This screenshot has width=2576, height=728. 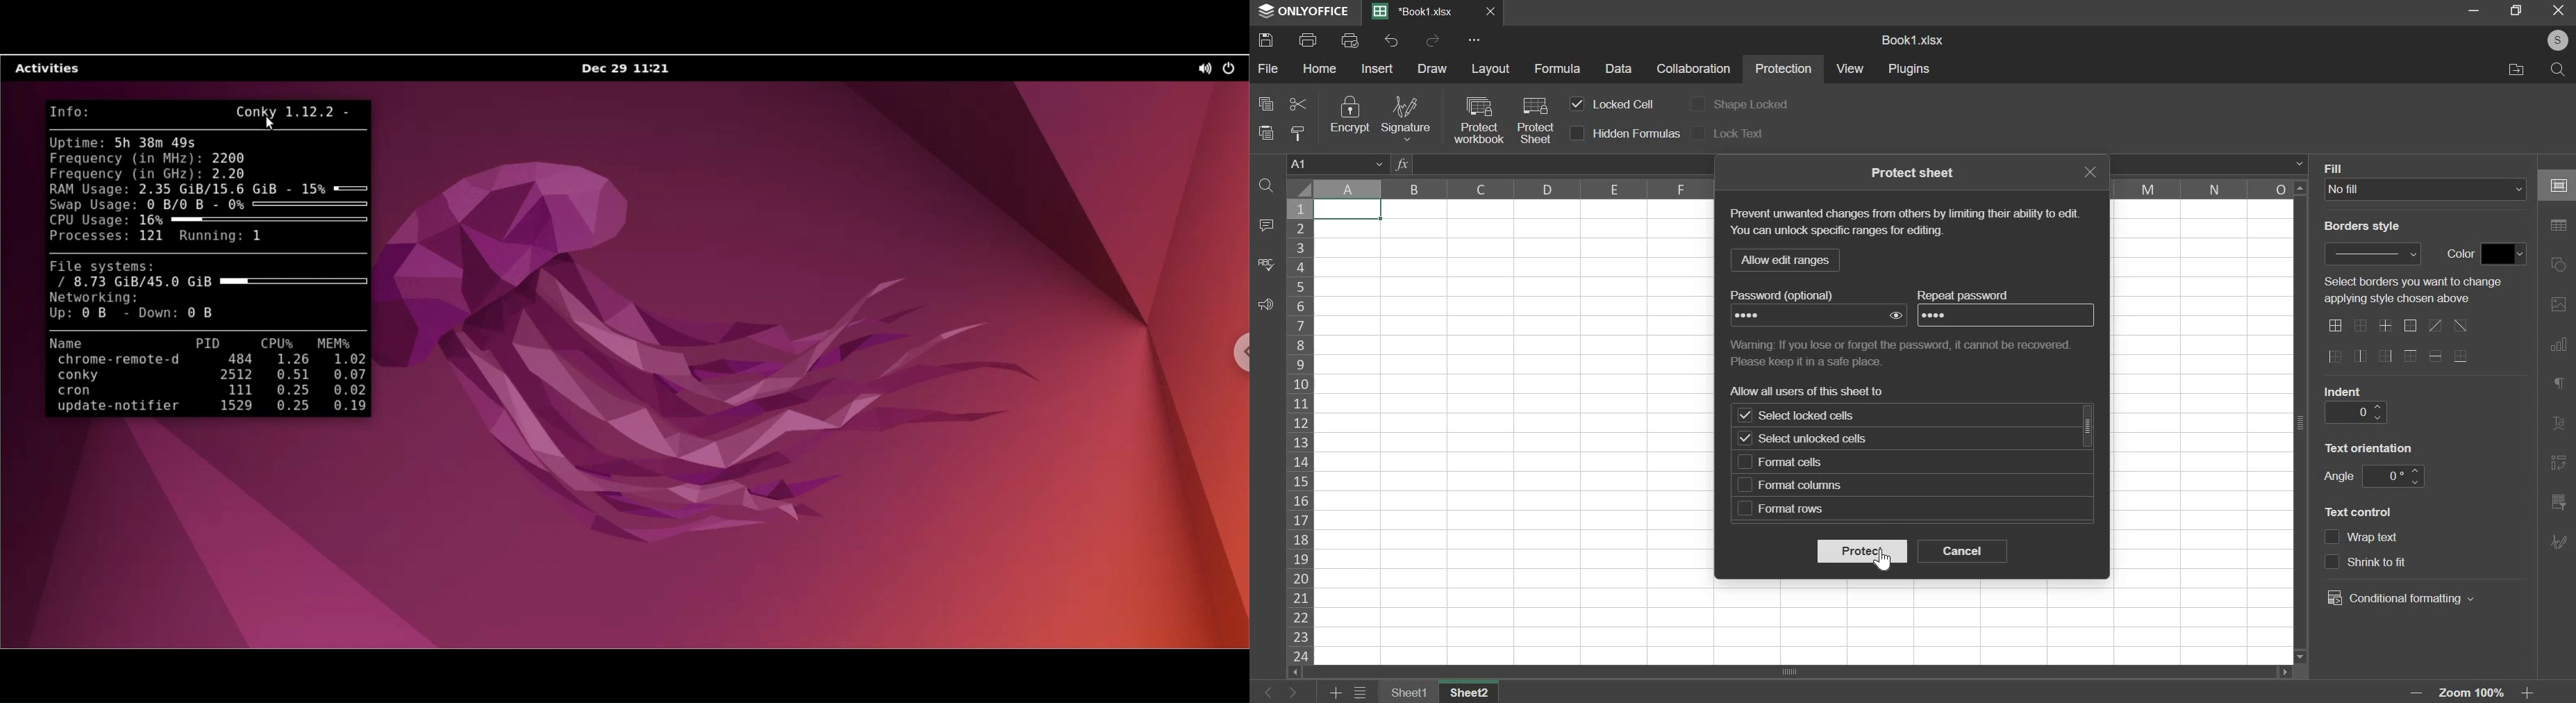 What do you see at coordinates (2458, 254) in the screenshot?
I see `color` at bounding box center [2458, 254].